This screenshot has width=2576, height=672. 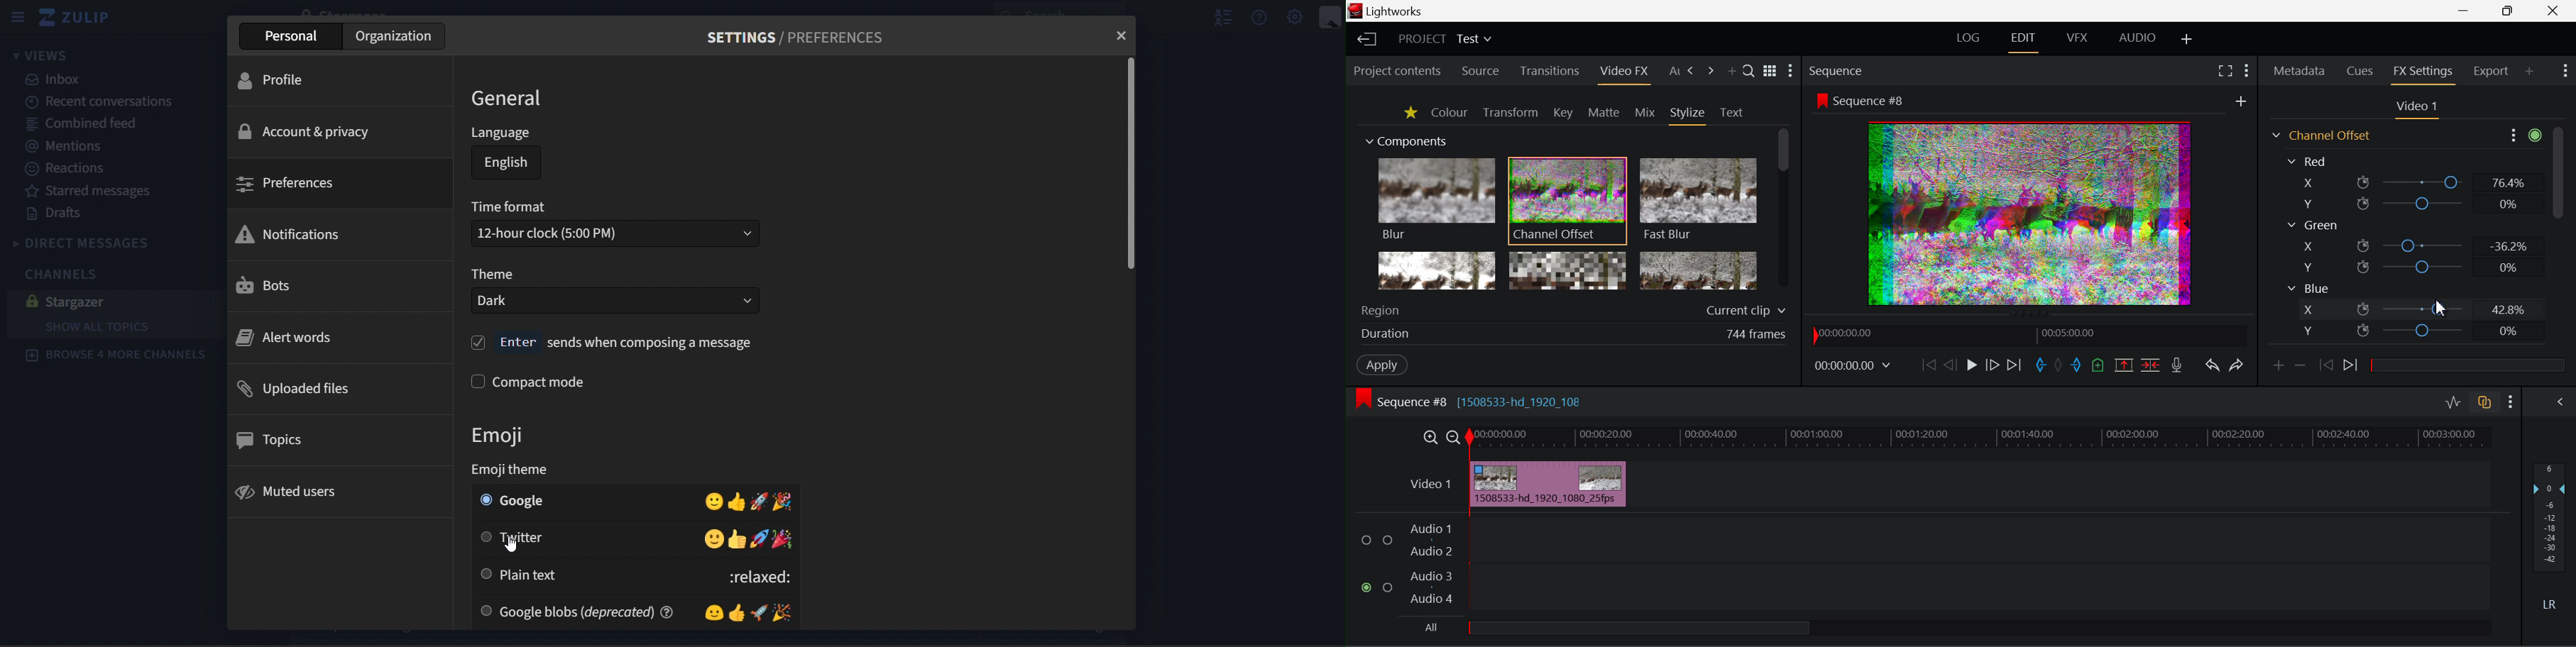 What do you see at coordinates (84, 125) in the screenshot?
I see `combined feed` at bounding box center [84, 125].